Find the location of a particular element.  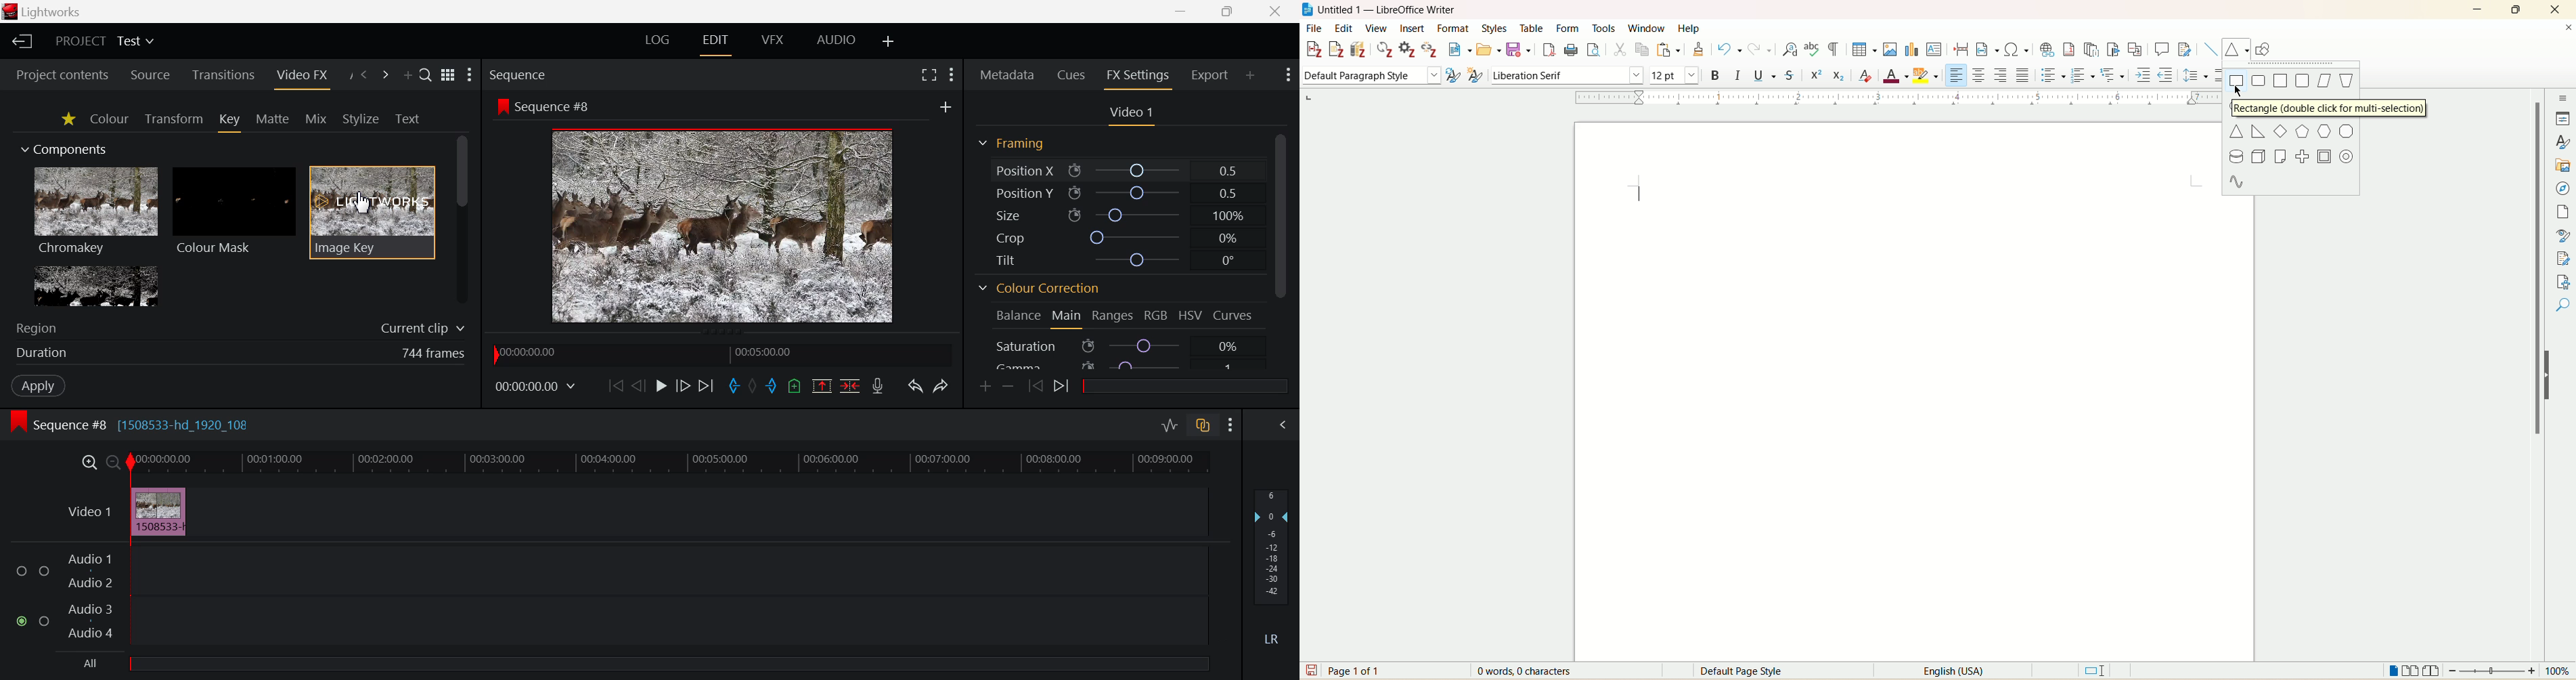

Main is located at coordinates (1067, 316).